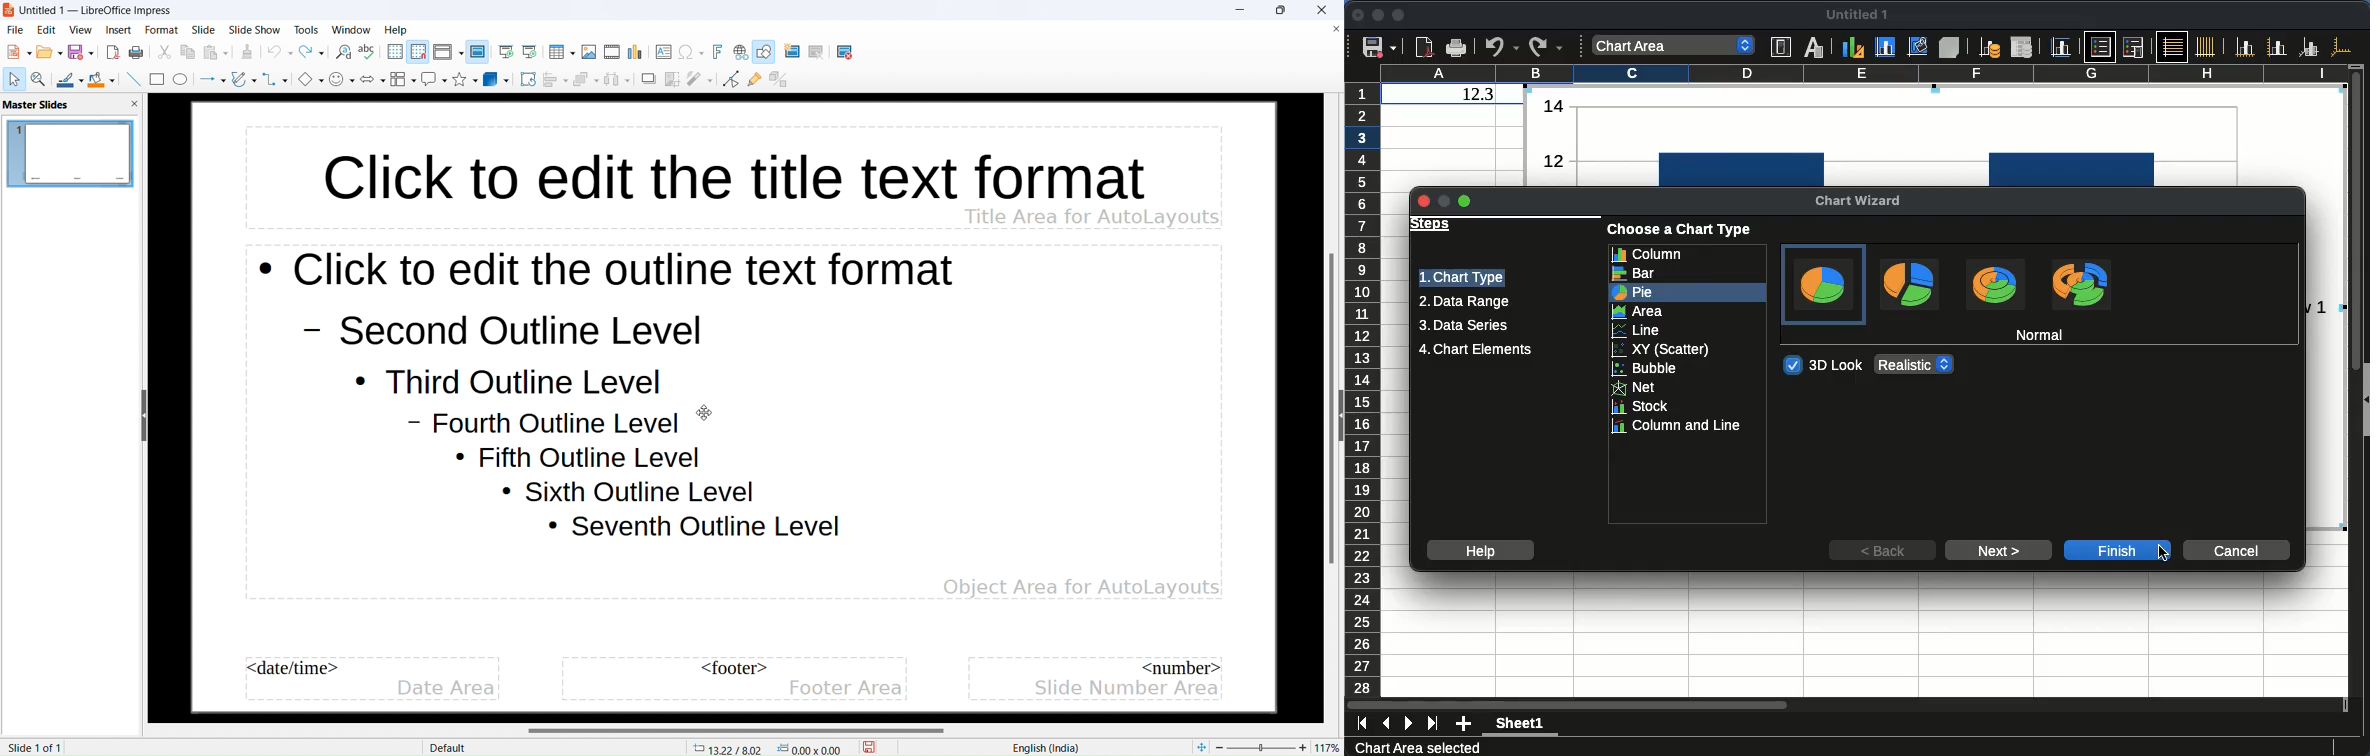  What do you see at coordinates (1386, 724) in the screenshot?
I see `previous sheet` at bounding box center [1386, 724].